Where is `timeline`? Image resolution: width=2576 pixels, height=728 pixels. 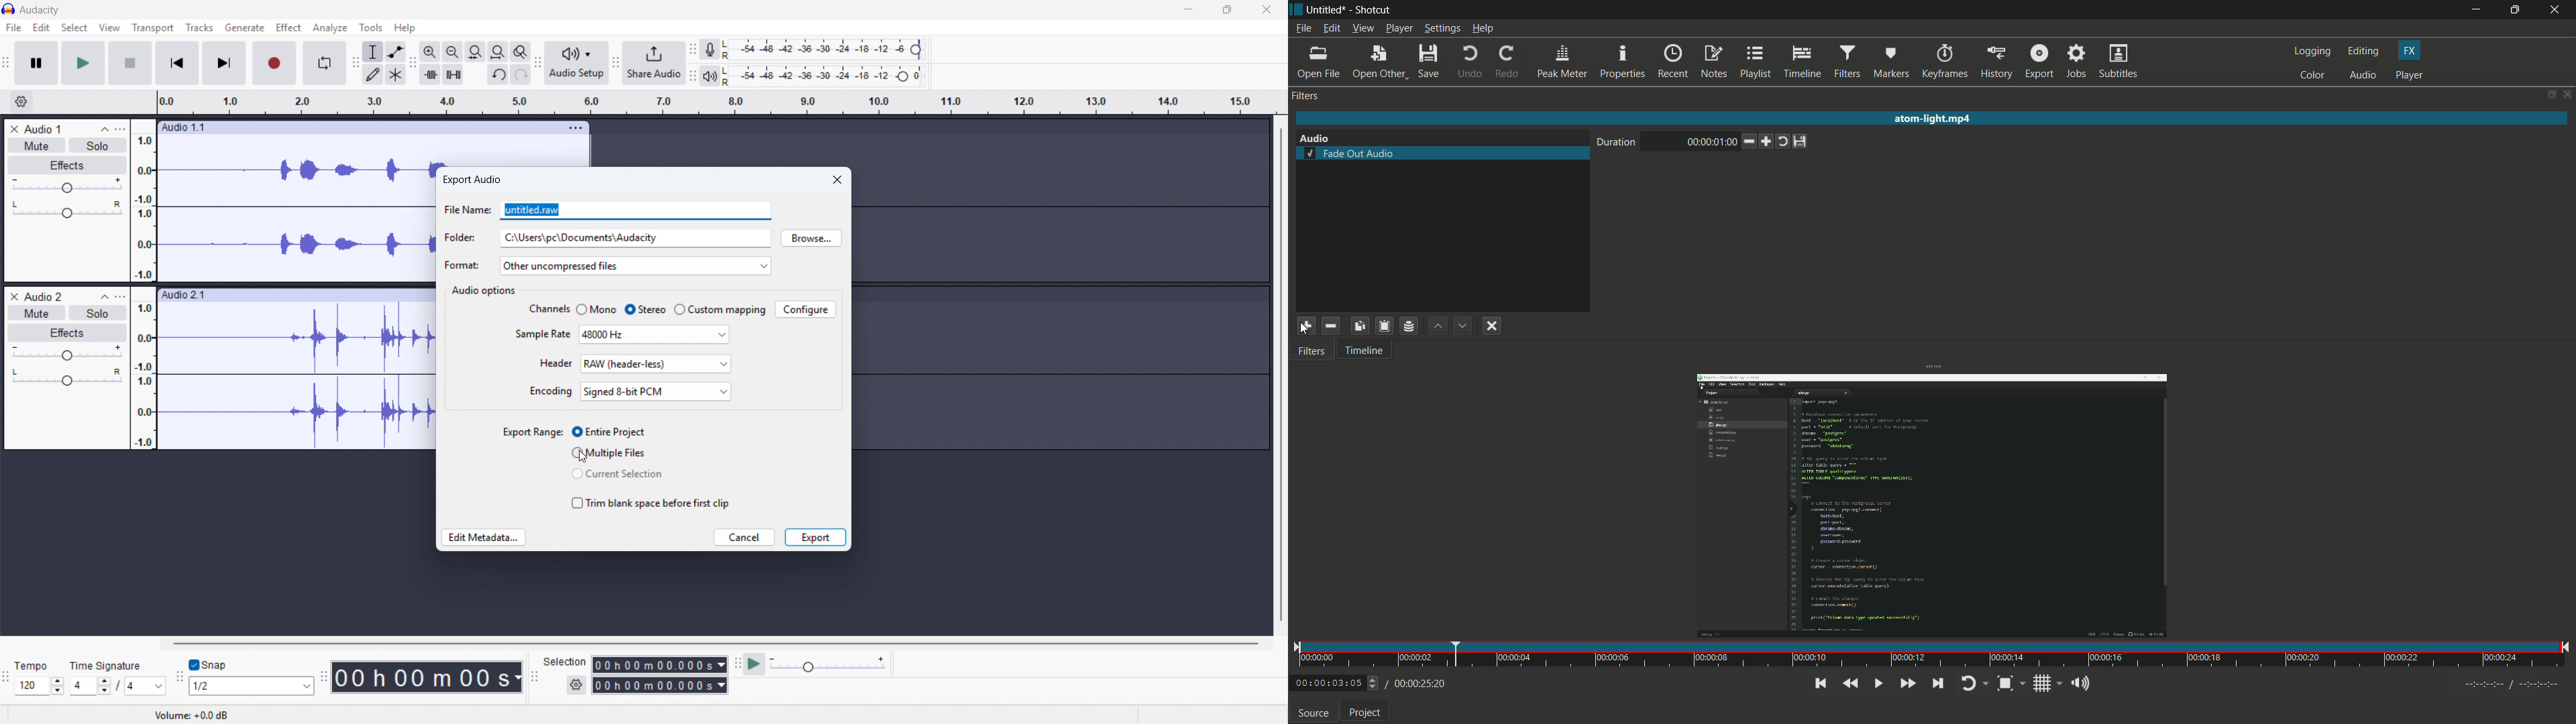
timeline is located at coordinates (1364, 352).